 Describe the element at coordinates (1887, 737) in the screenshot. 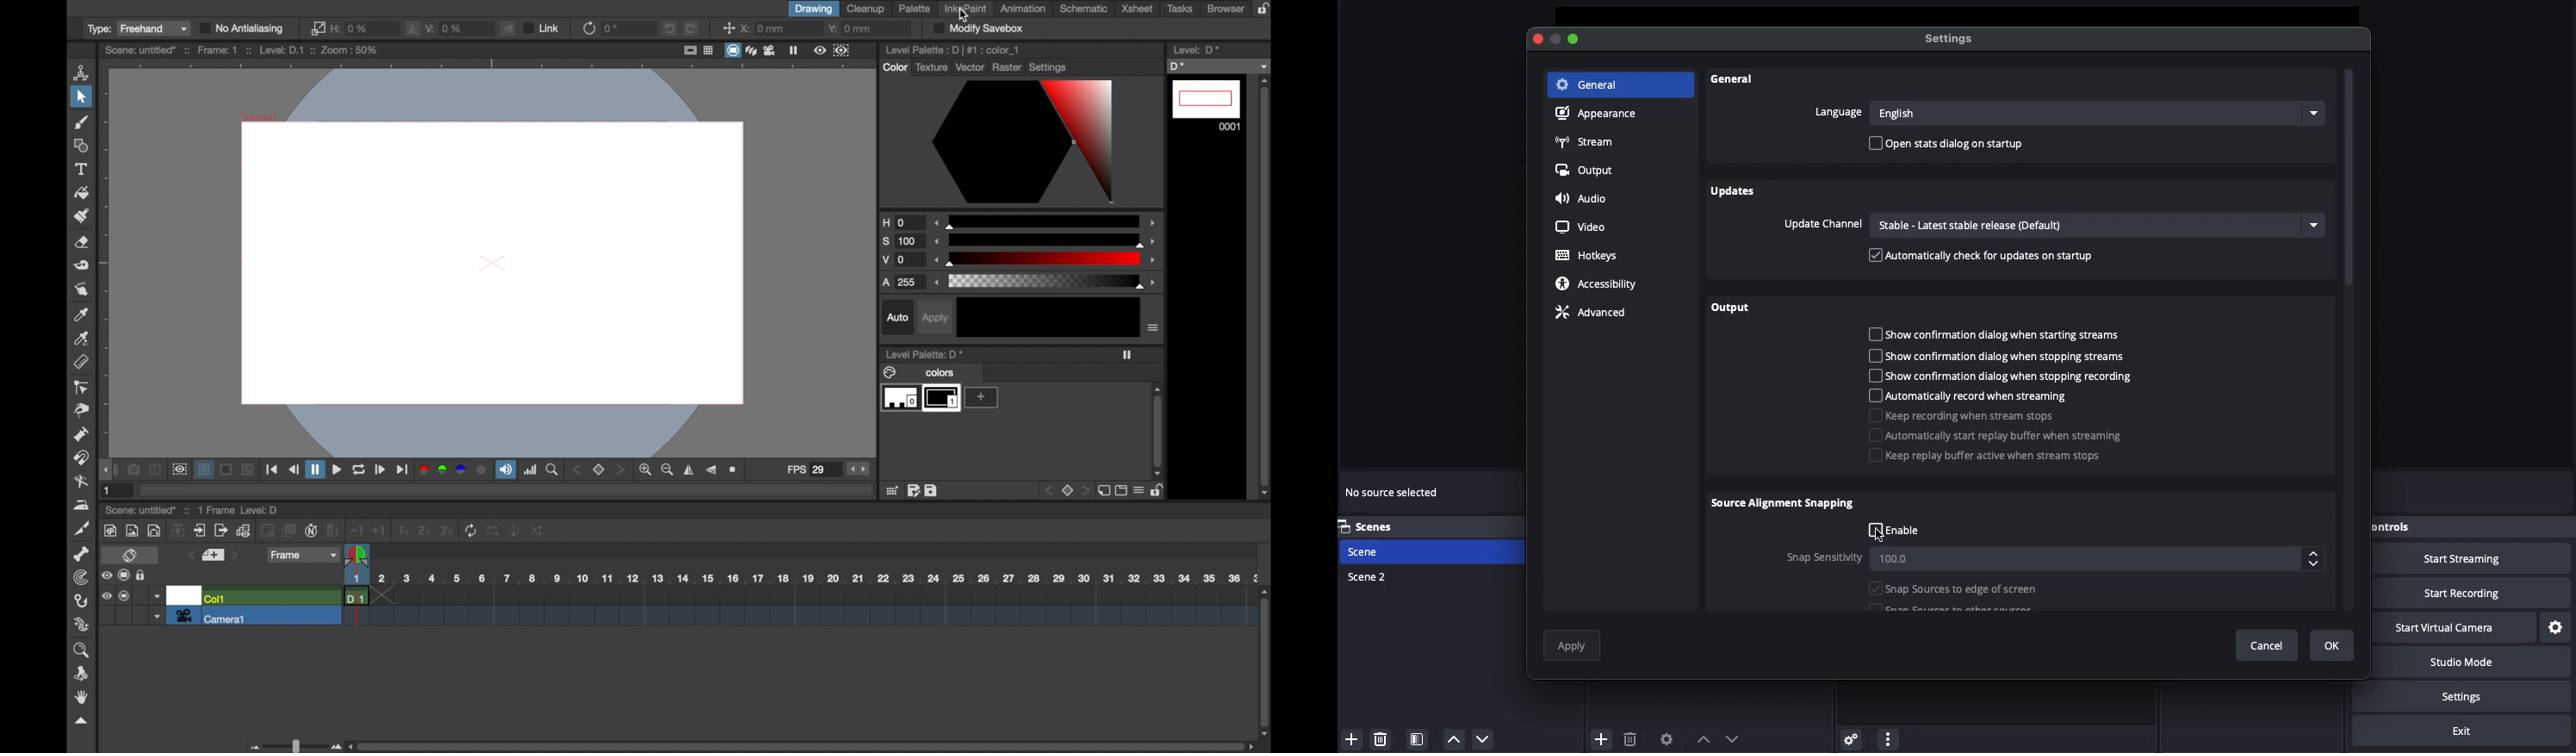

I see `More` at that location.